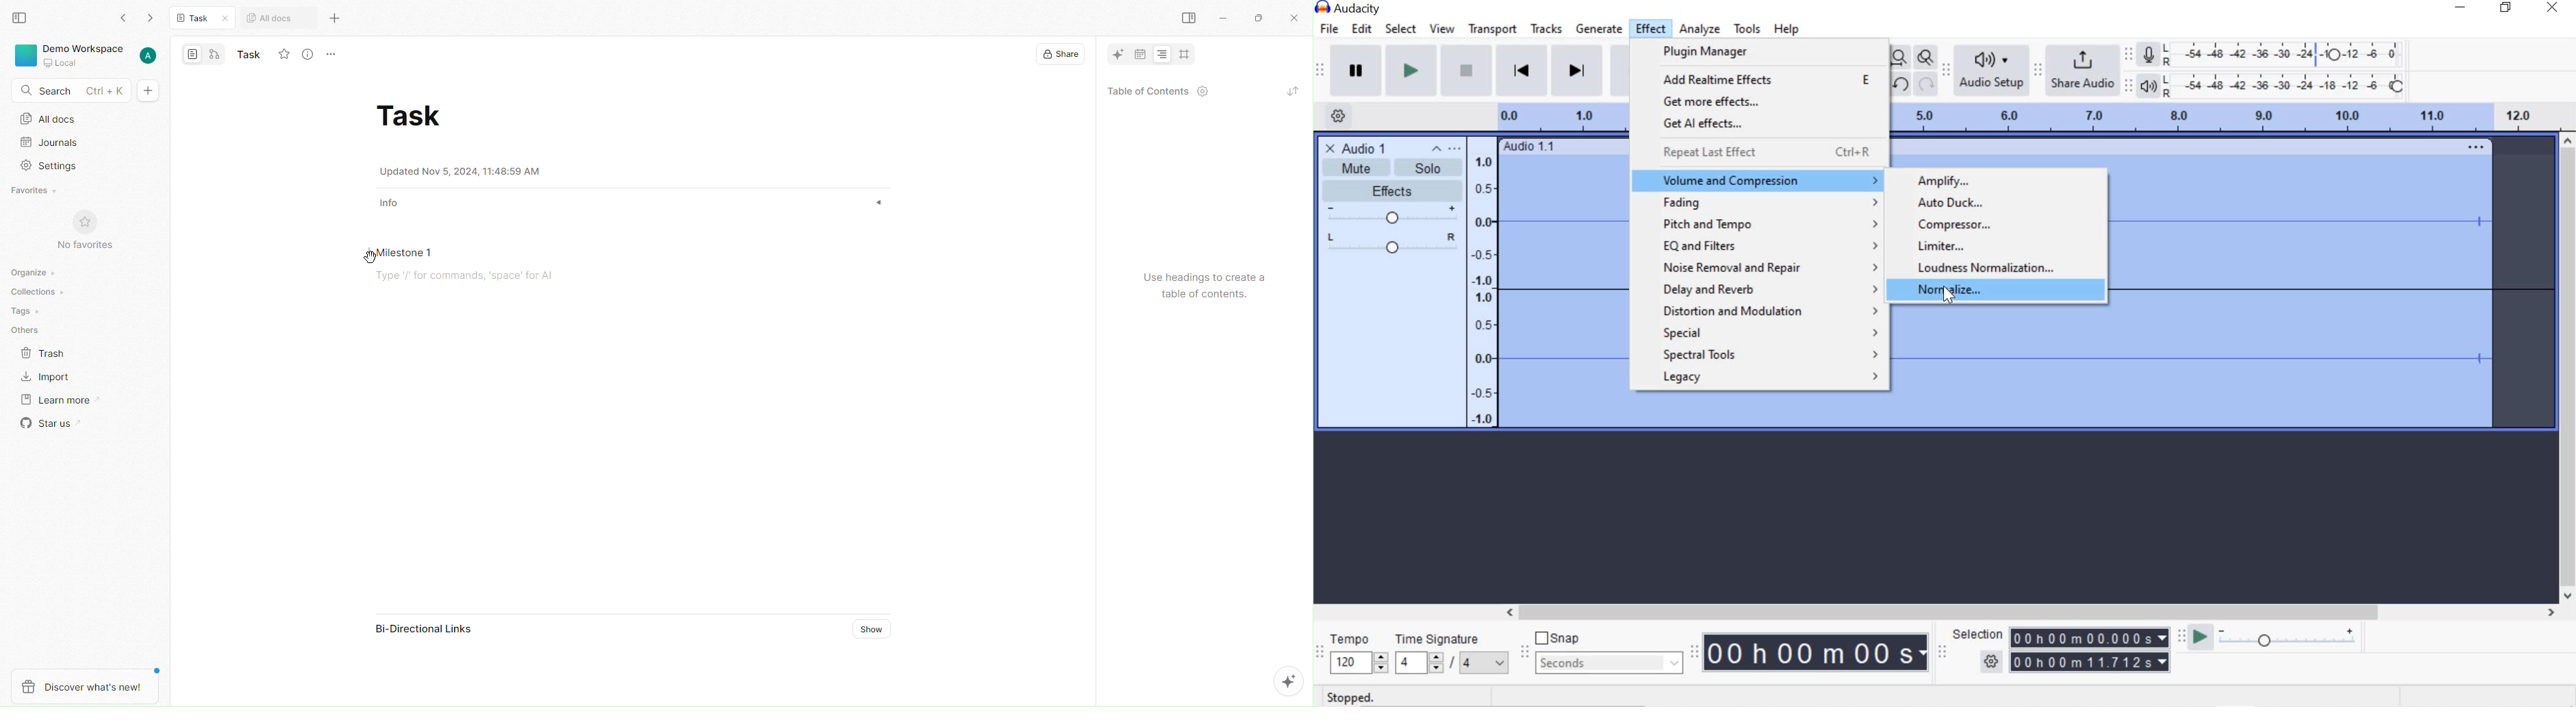 This screenshot has width=2576, height=728. I want to click on Selection time, so click(2092, 650).